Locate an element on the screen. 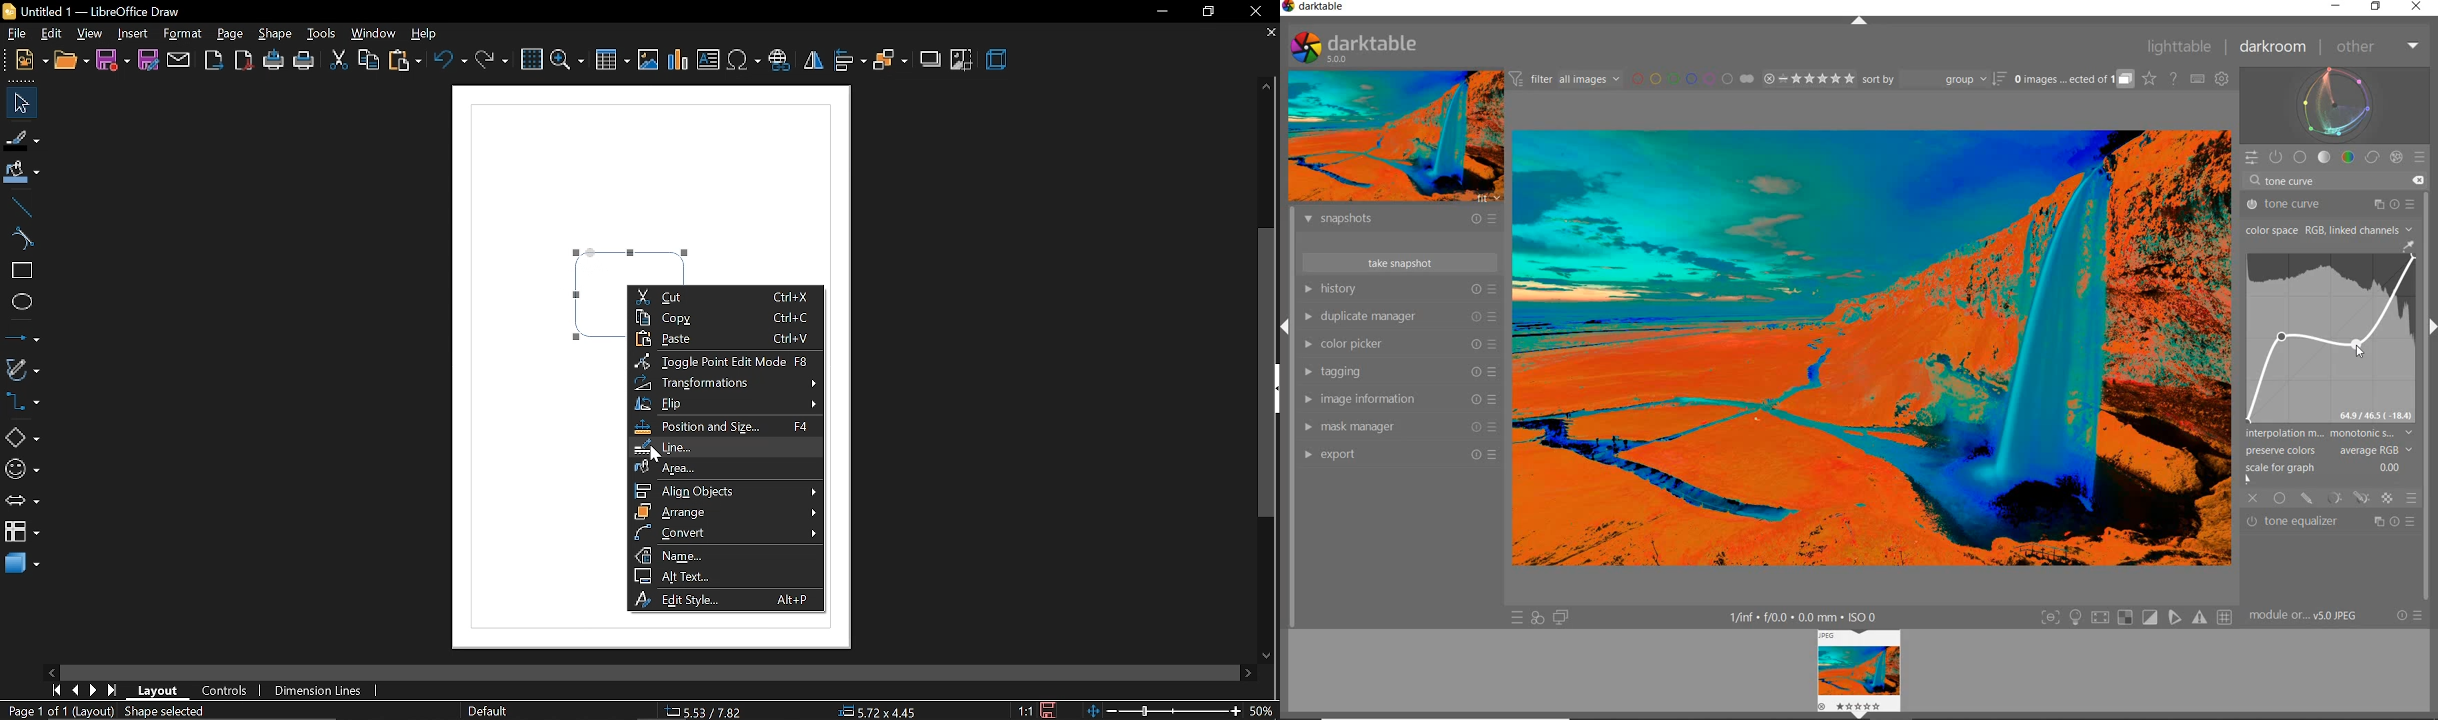 This screenshot has height=728, width=2464. insert image is located at coordinates (649, 61).